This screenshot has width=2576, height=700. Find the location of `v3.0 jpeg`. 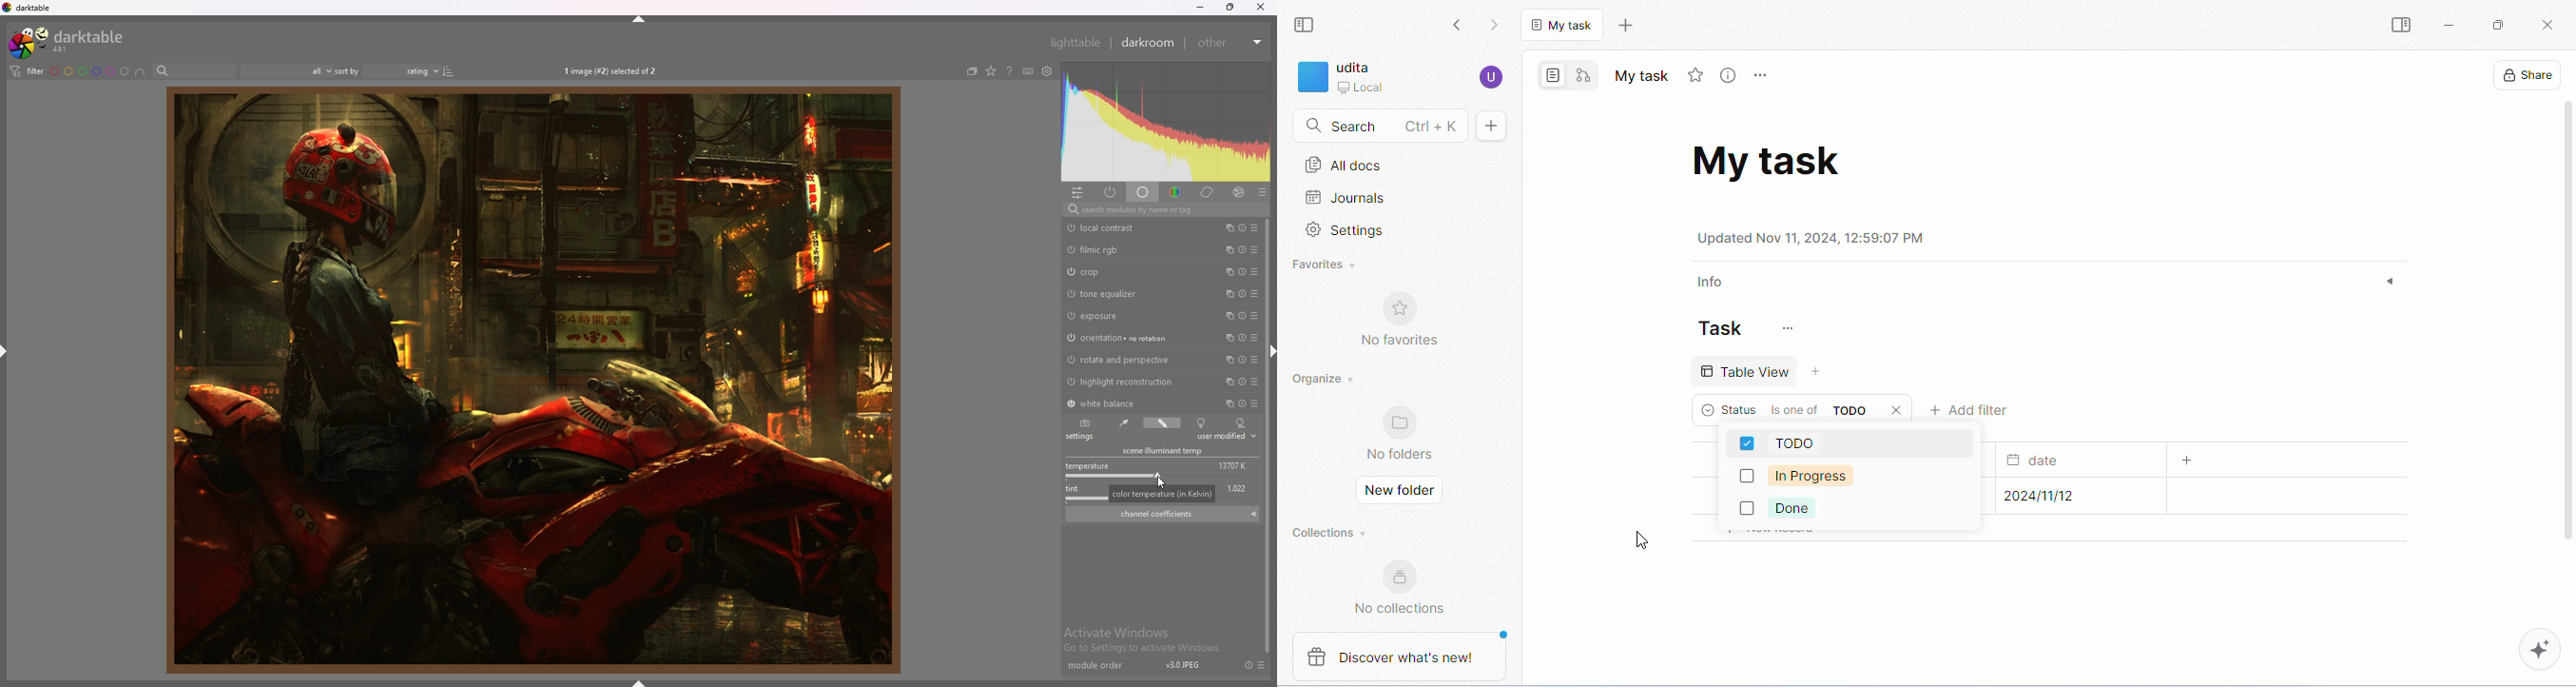

v3.0 jpeg is located at coordinates (1184, 665).